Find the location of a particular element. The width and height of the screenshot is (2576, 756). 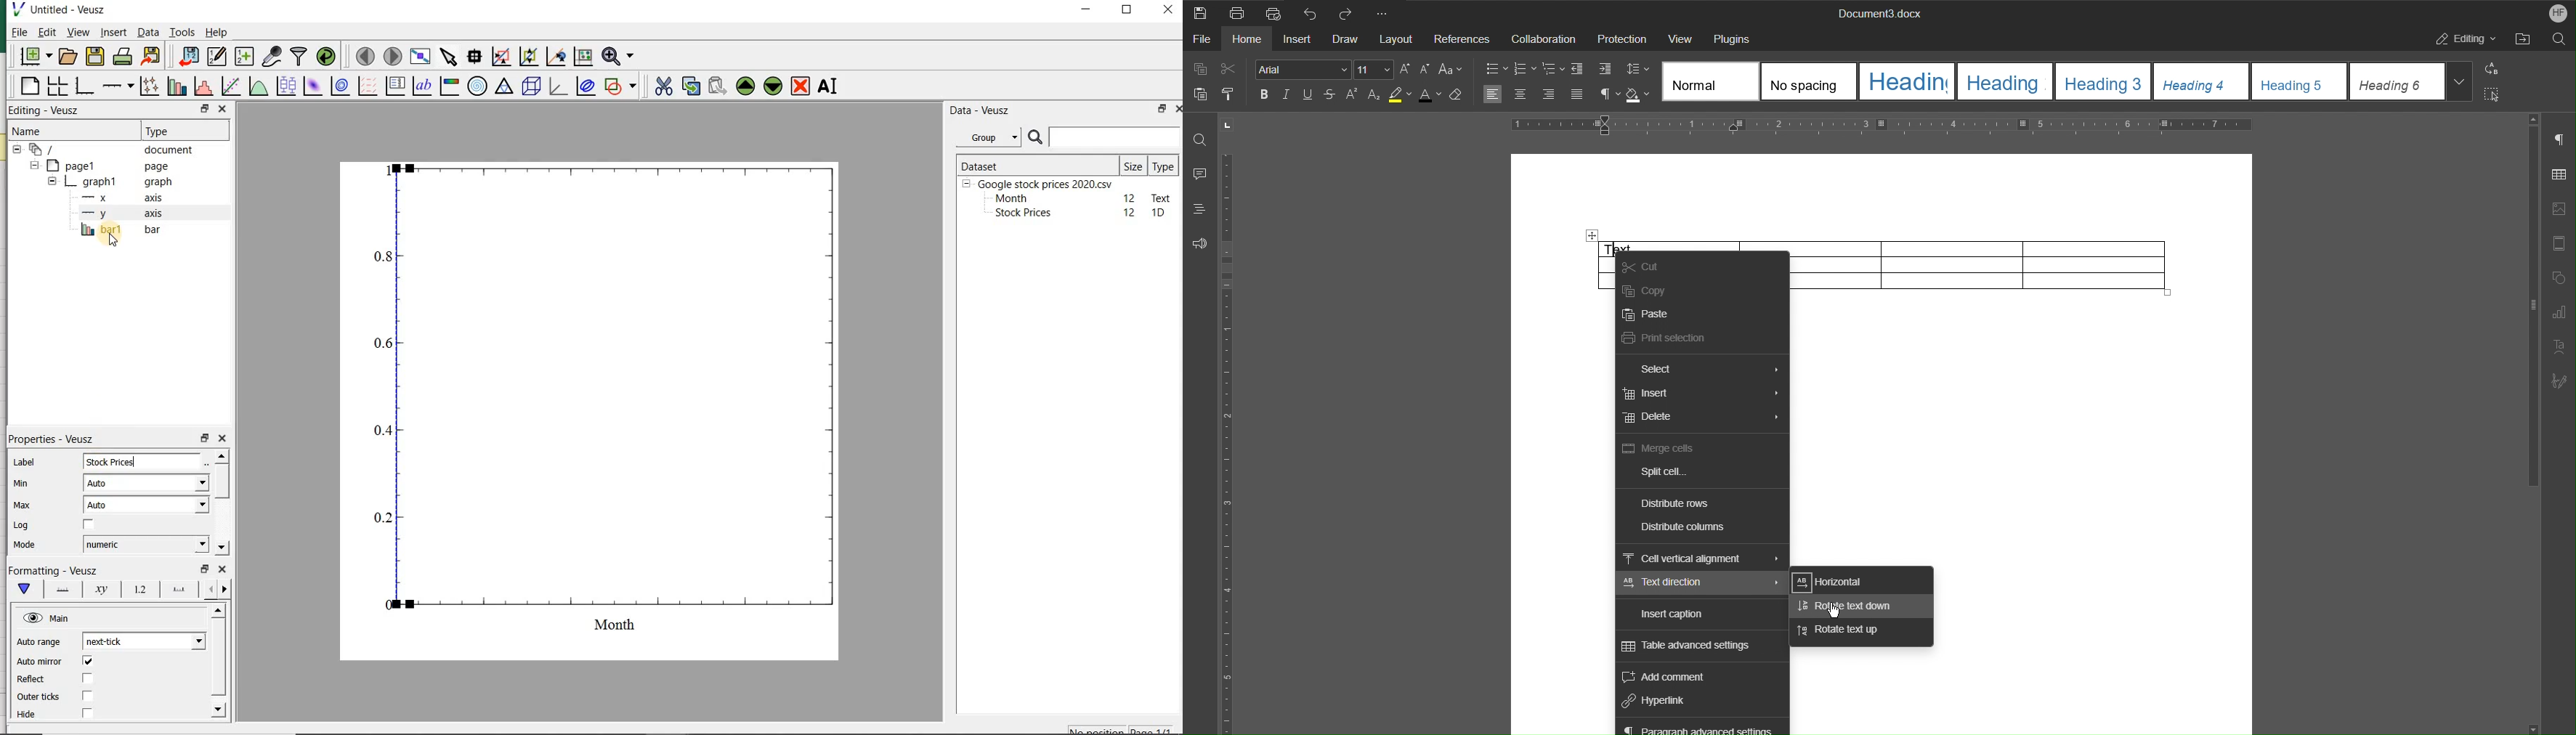

Horizontal  is located at coordinates (1840, 581).